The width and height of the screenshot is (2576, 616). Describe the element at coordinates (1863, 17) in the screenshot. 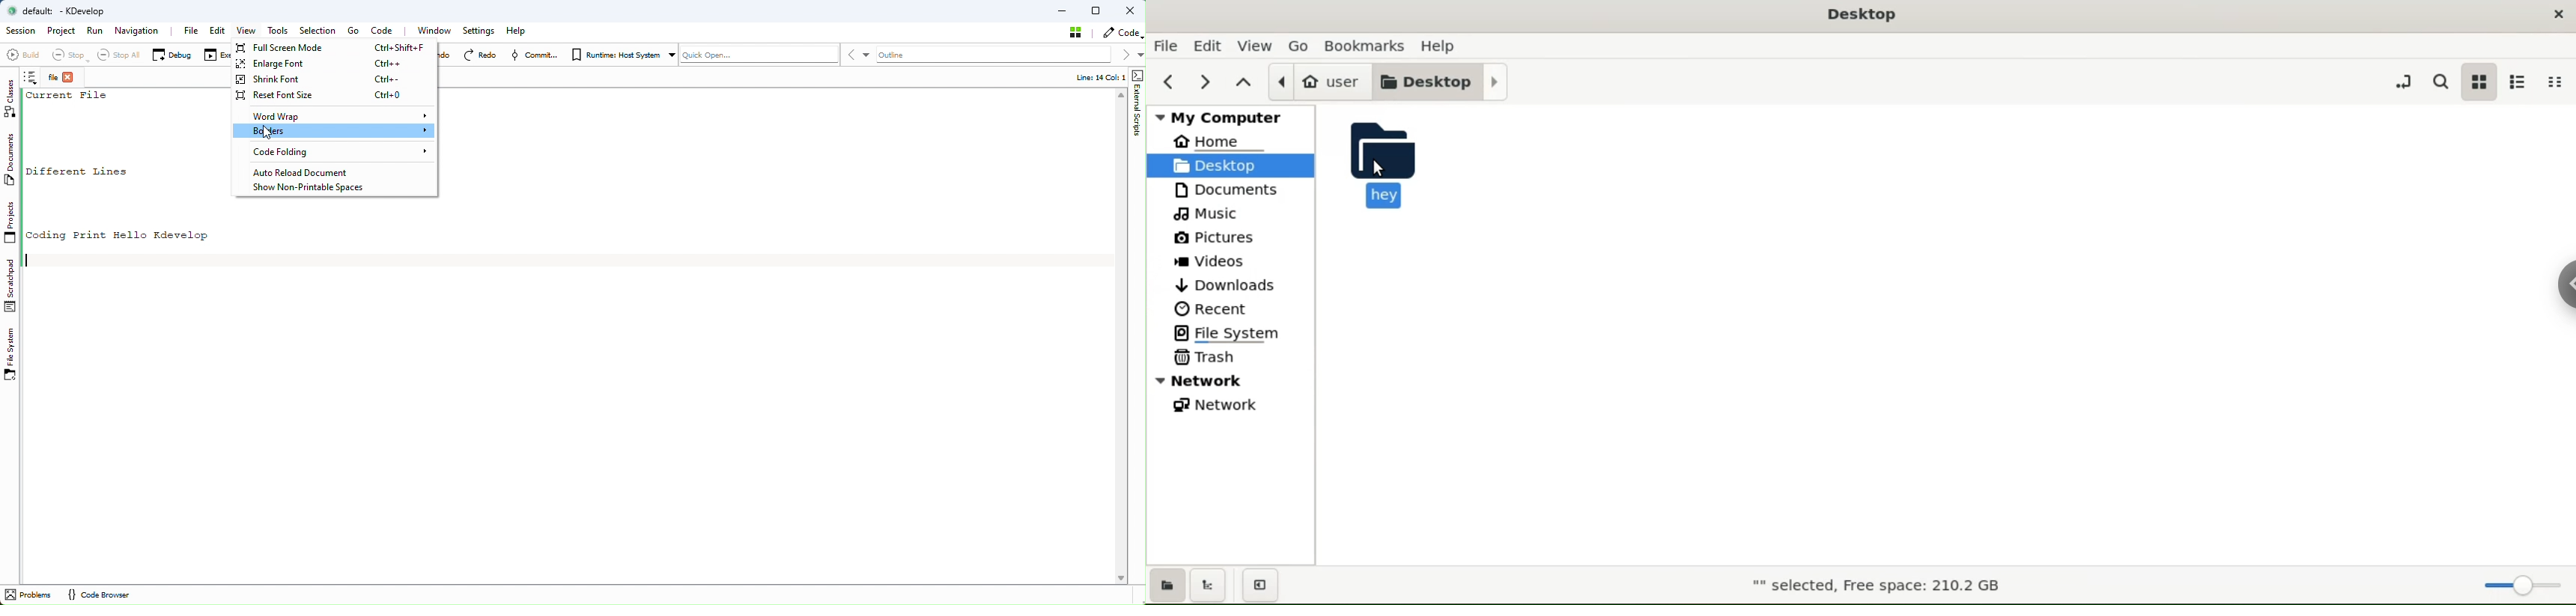

I see `title` at that location.